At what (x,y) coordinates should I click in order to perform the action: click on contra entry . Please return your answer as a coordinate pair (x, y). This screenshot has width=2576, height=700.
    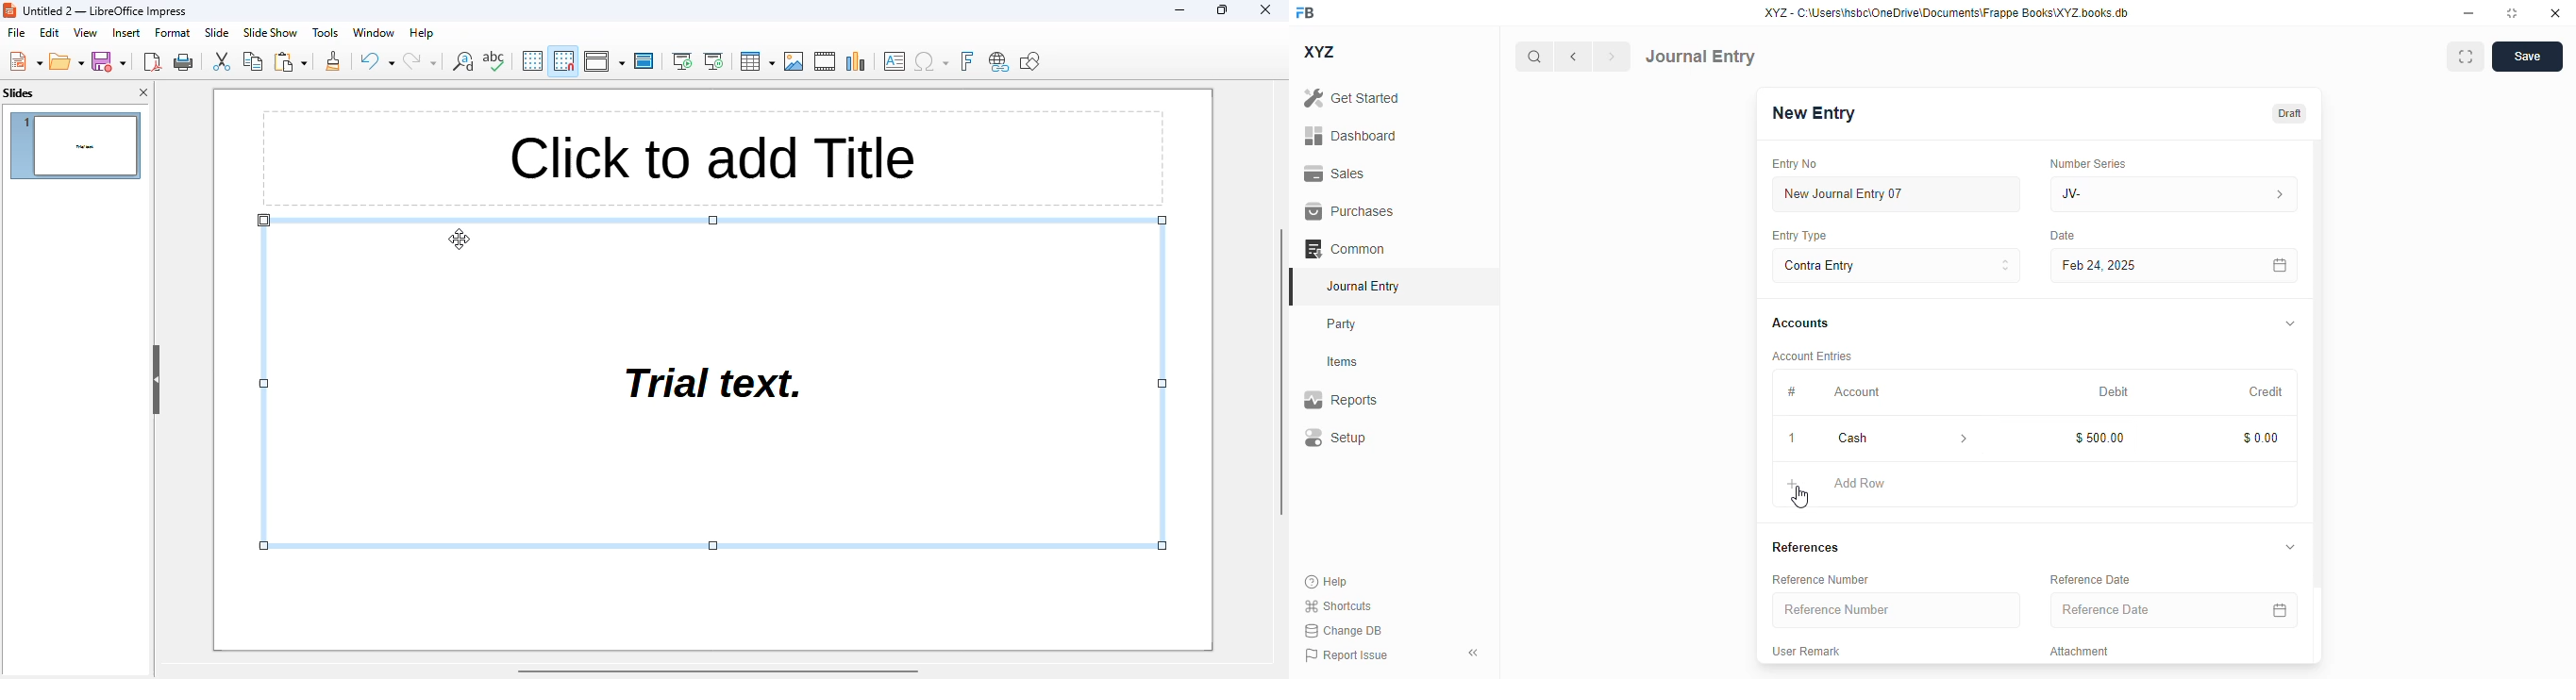
    Looking at the image, I should click on (1896, 264).